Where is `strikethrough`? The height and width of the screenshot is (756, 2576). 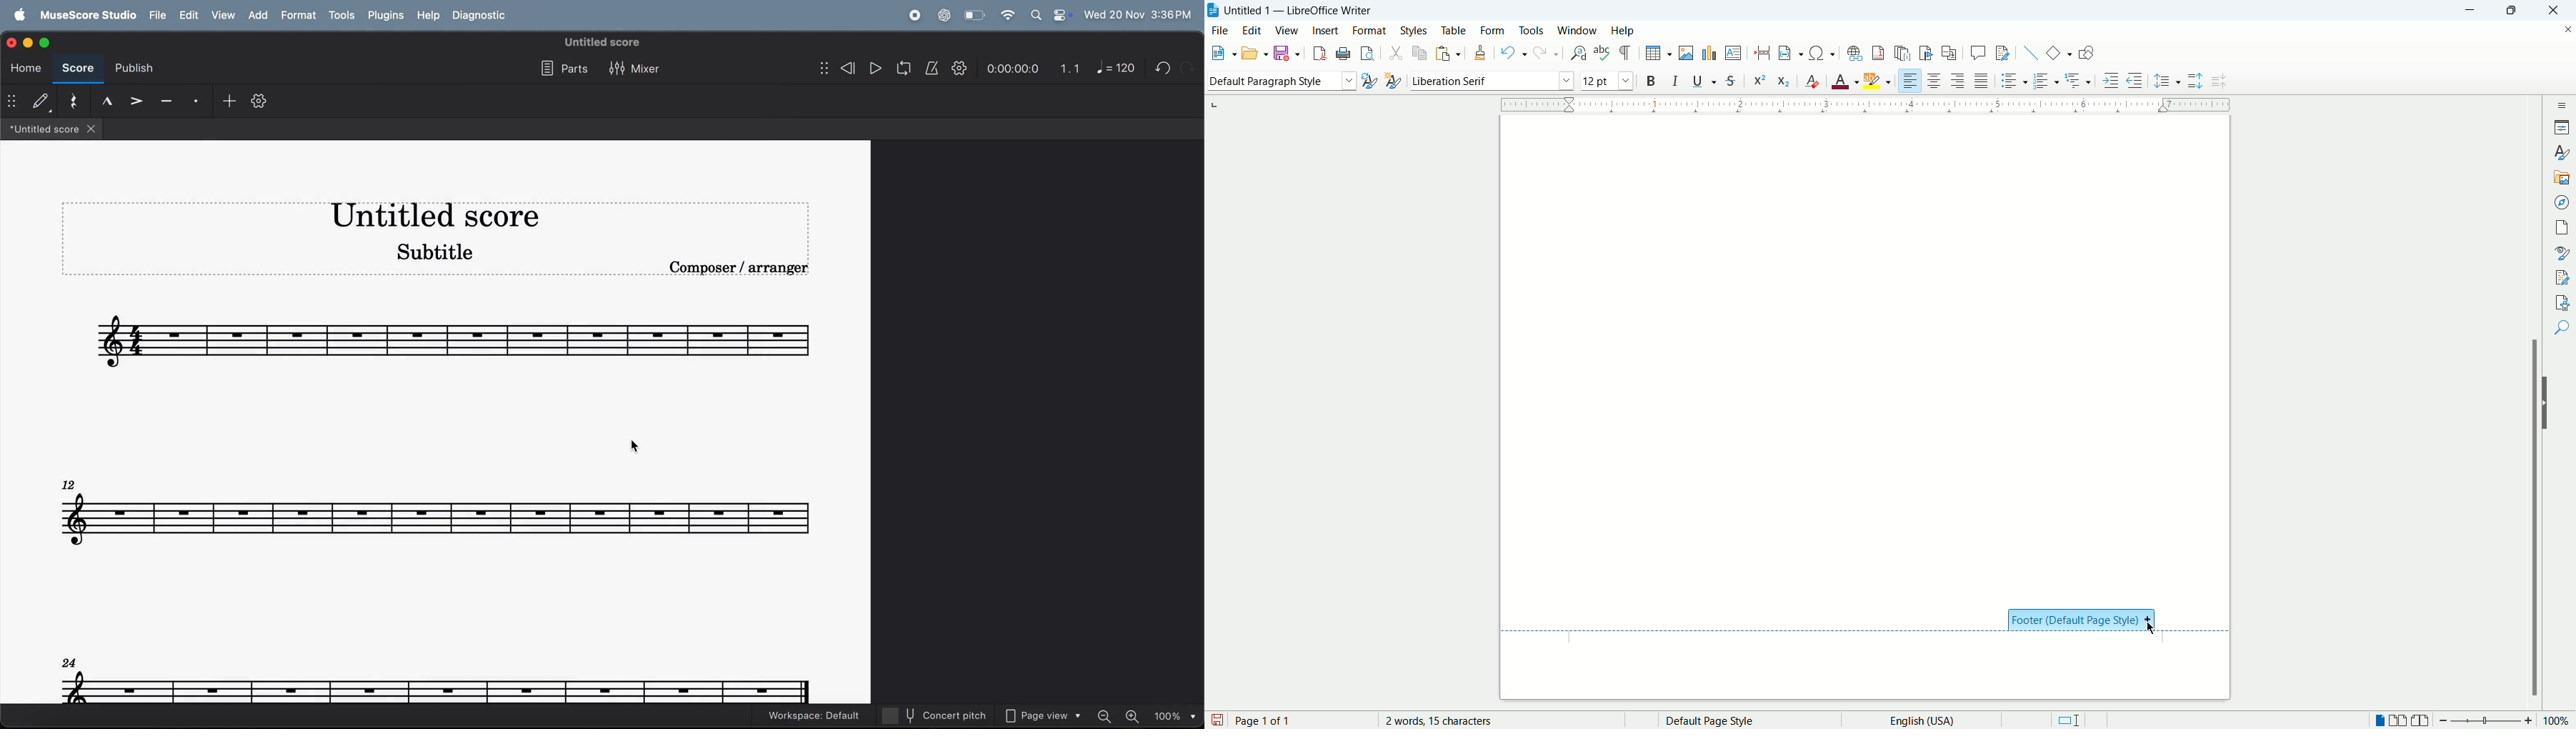 strikethrough is located at coordinates (1731, 82).